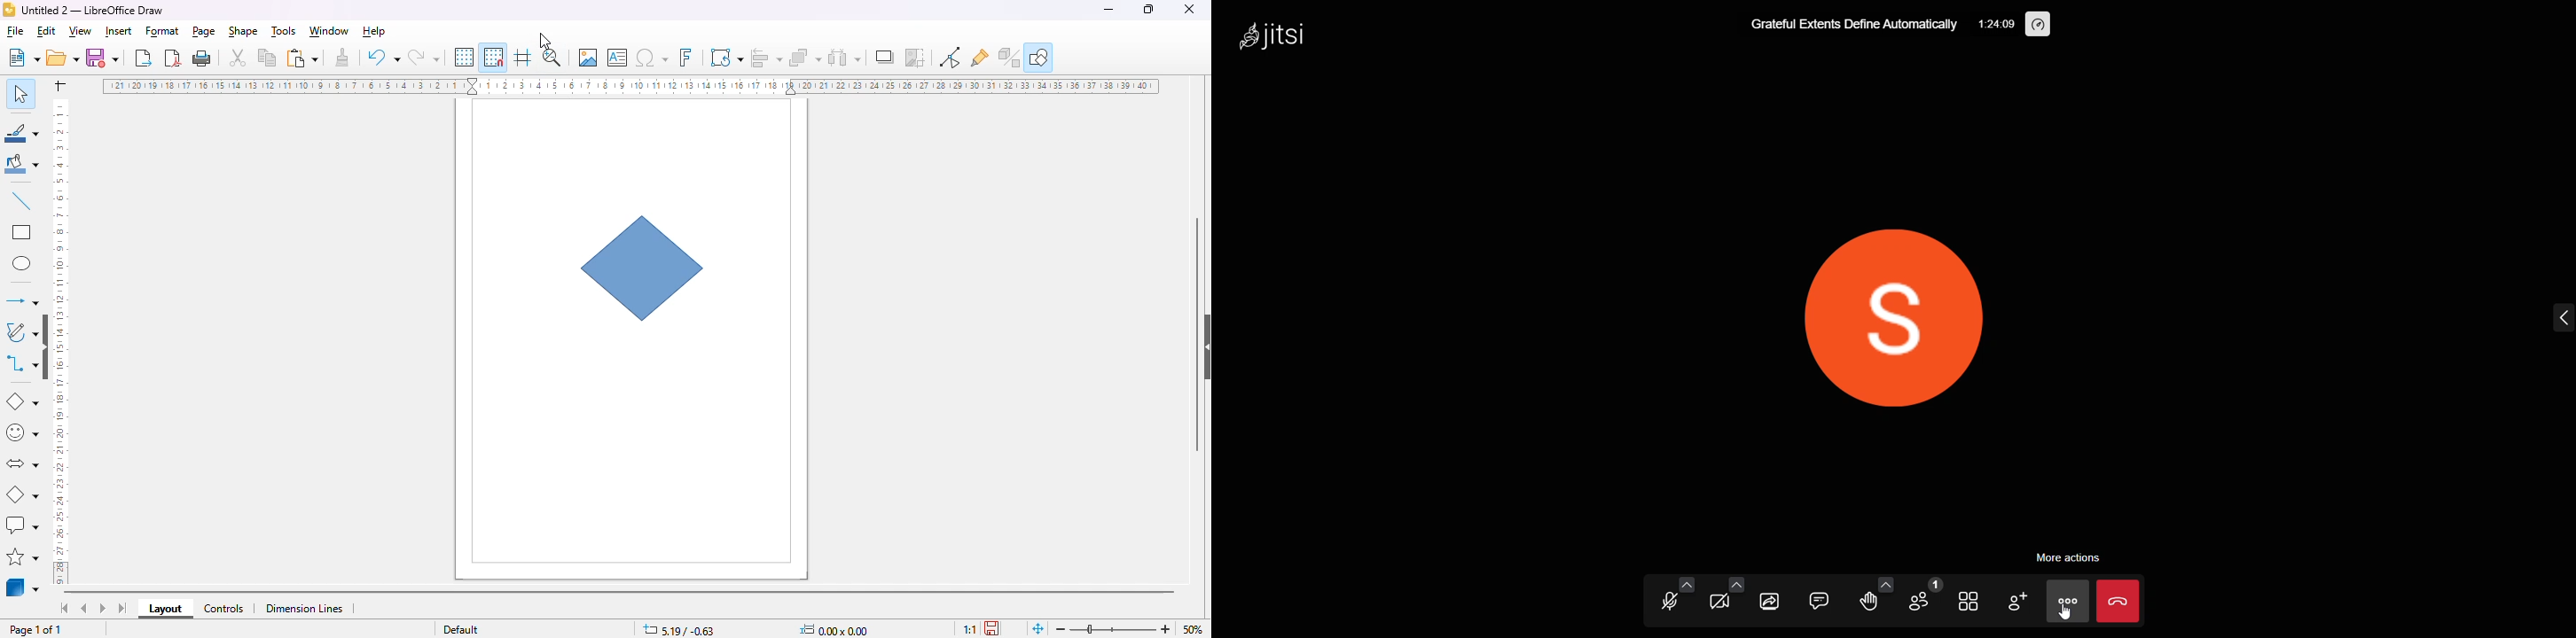 The width and height of the screenshot is (2576, 644). Describe the element at coordinates (103, 609) in the screenshot. I see `scroll to next sheet` at that location.